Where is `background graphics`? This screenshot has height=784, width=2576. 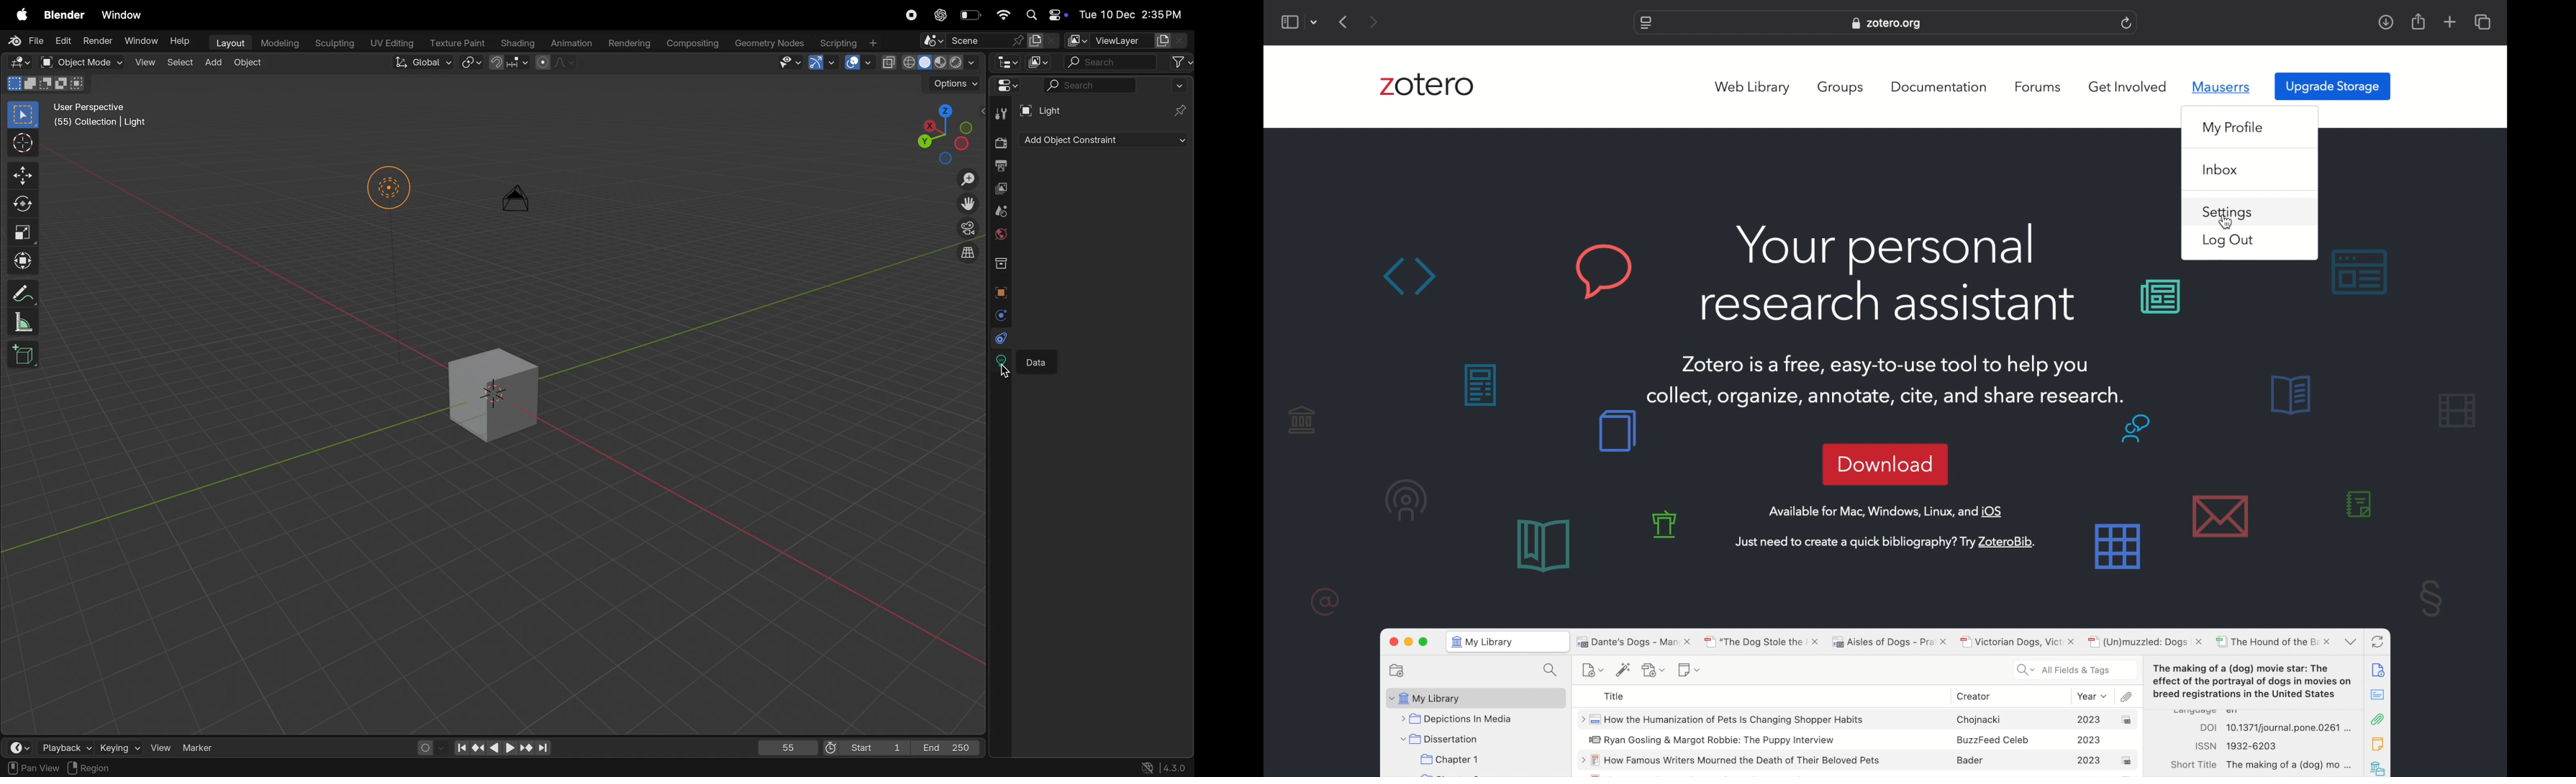
background graphics is located at coordinates (1504, 271).